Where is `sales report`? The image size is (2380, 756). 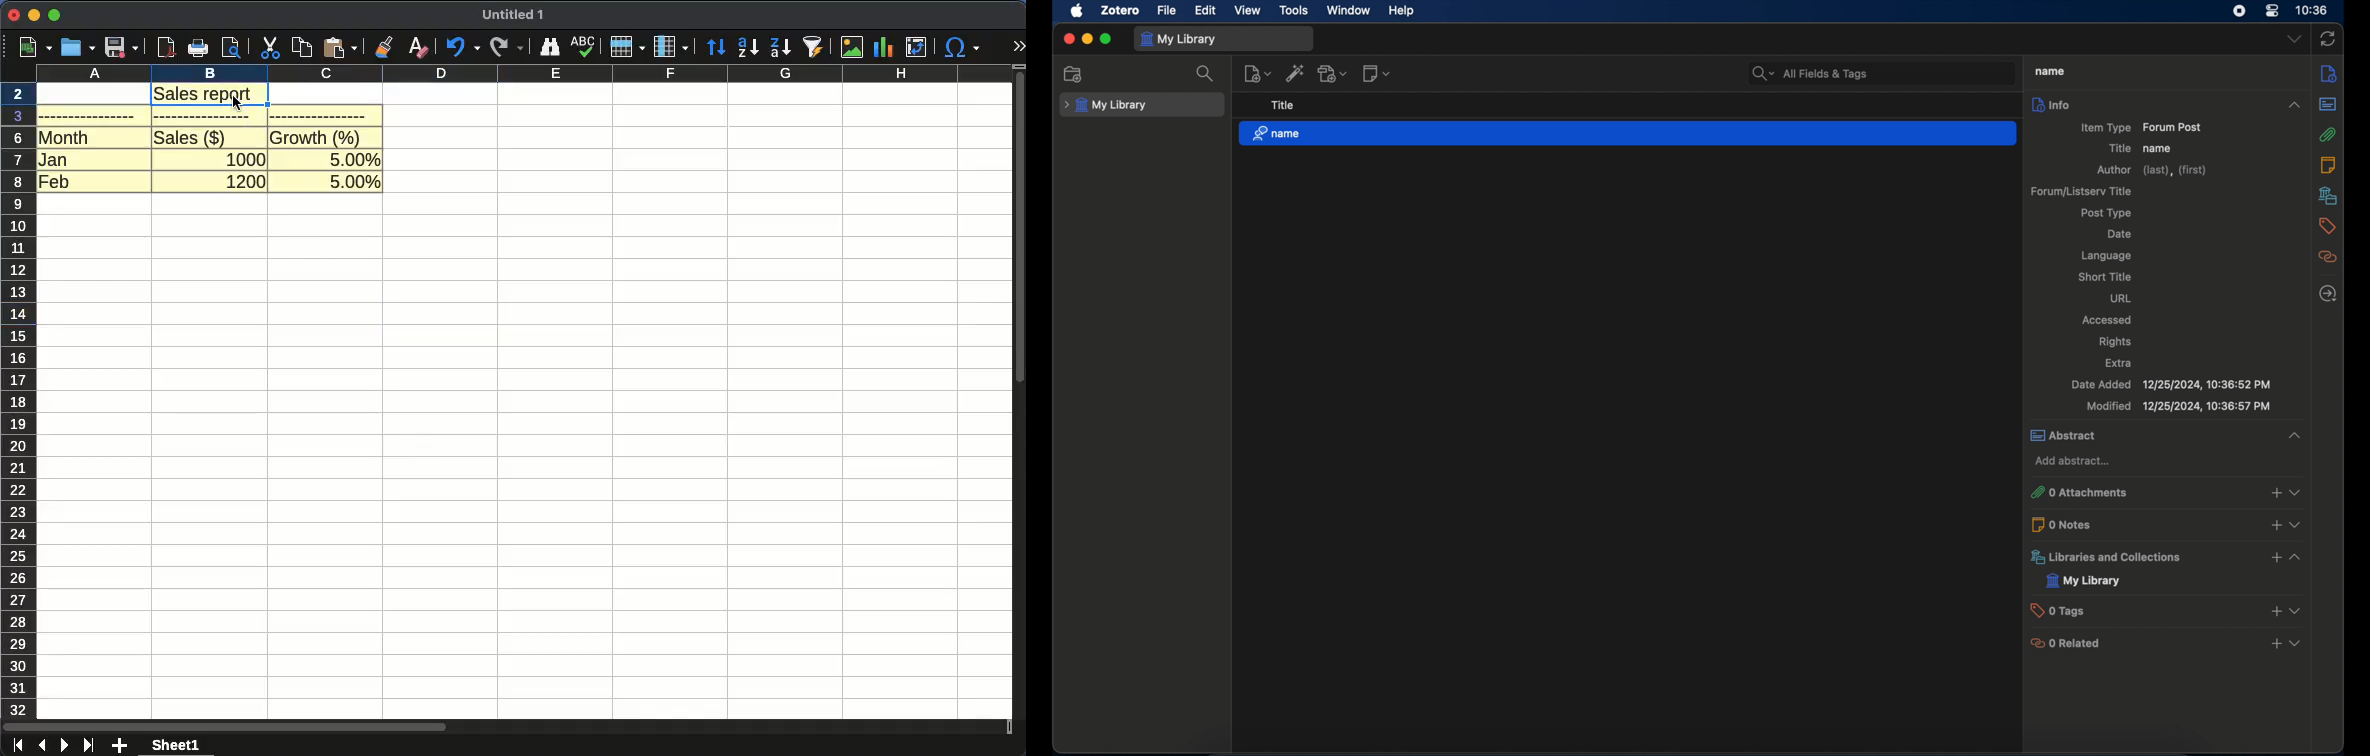 sales report is located at coordinates (213, 94).